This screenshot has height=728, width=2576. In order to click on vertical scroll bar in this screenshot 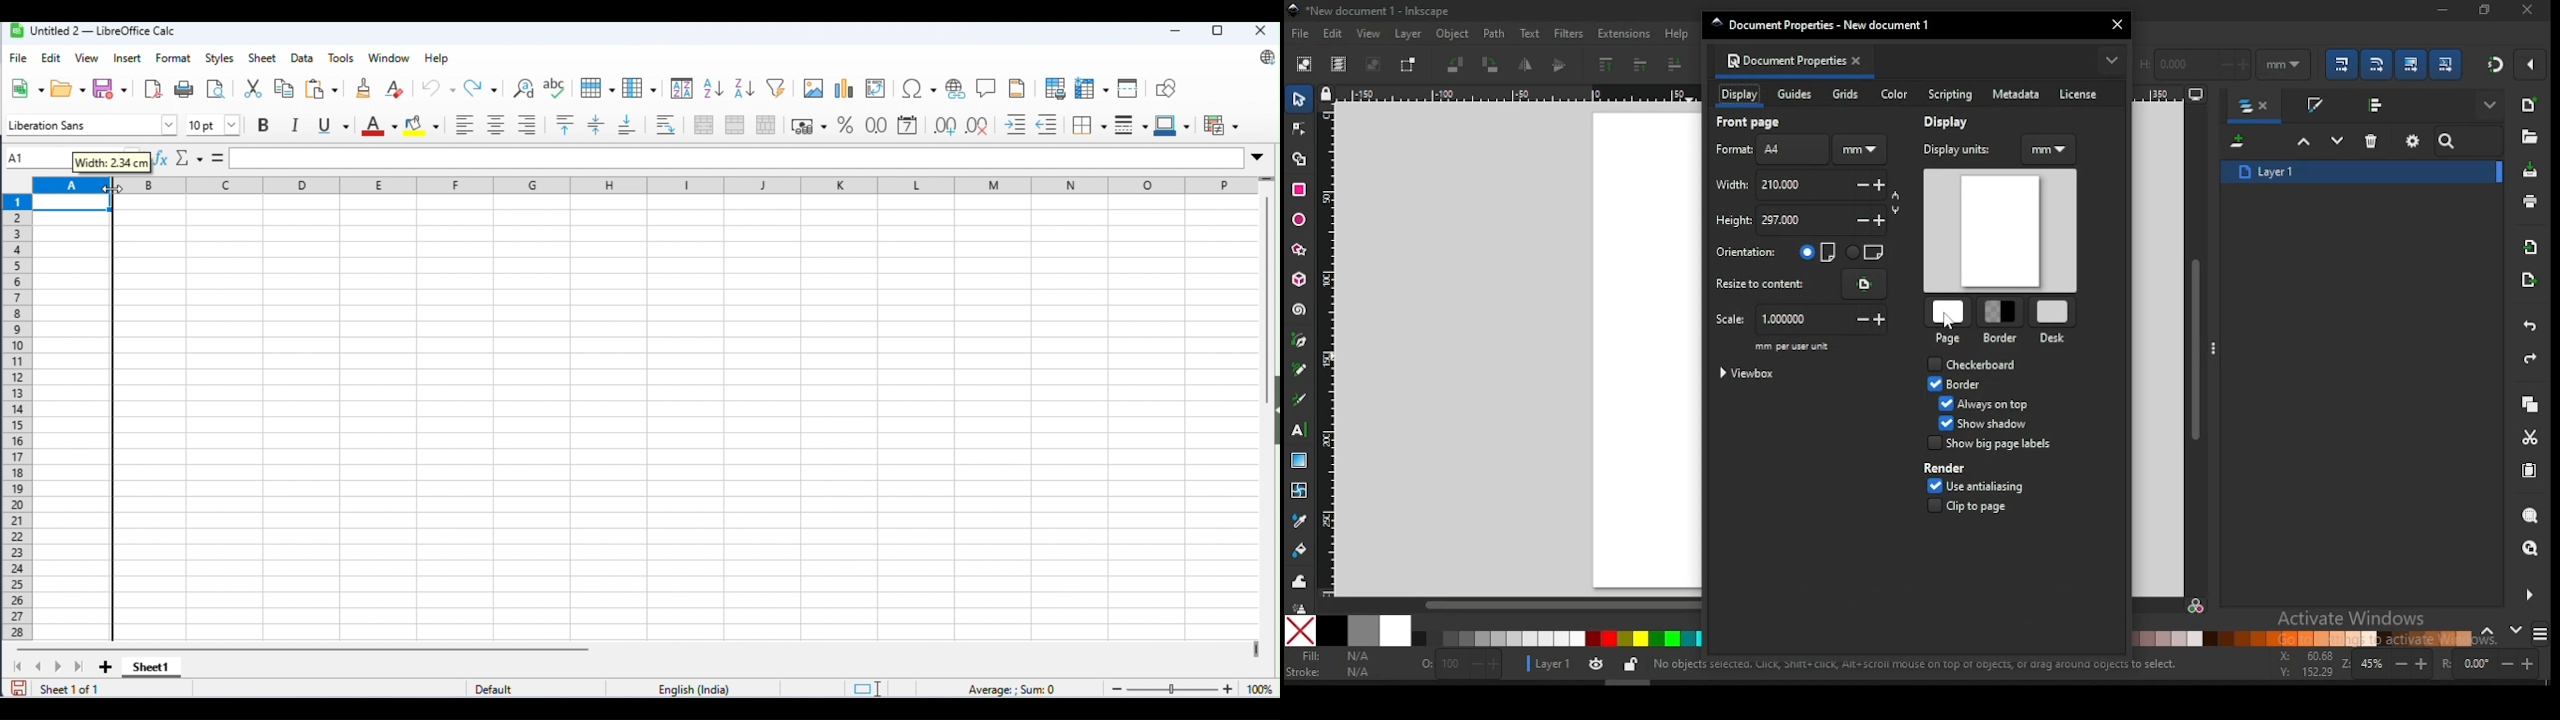, I will do `click(1269, 305)`.